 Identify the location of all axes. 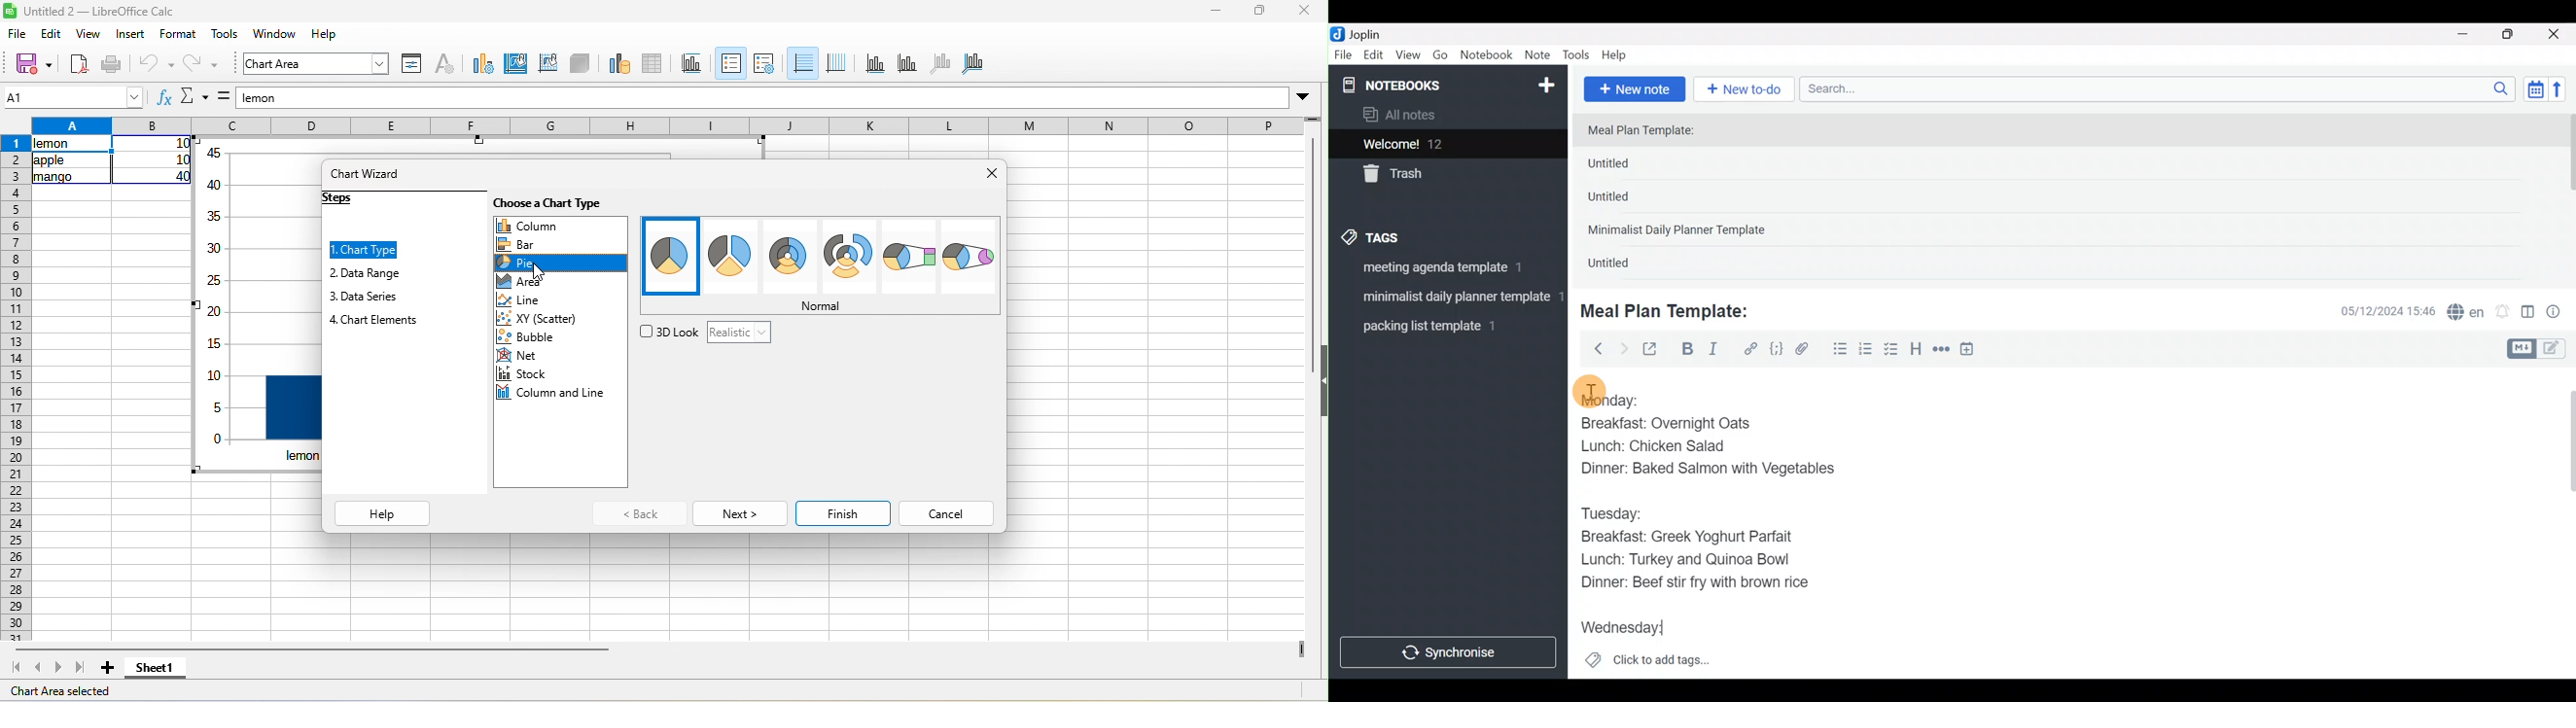
(976, 65).